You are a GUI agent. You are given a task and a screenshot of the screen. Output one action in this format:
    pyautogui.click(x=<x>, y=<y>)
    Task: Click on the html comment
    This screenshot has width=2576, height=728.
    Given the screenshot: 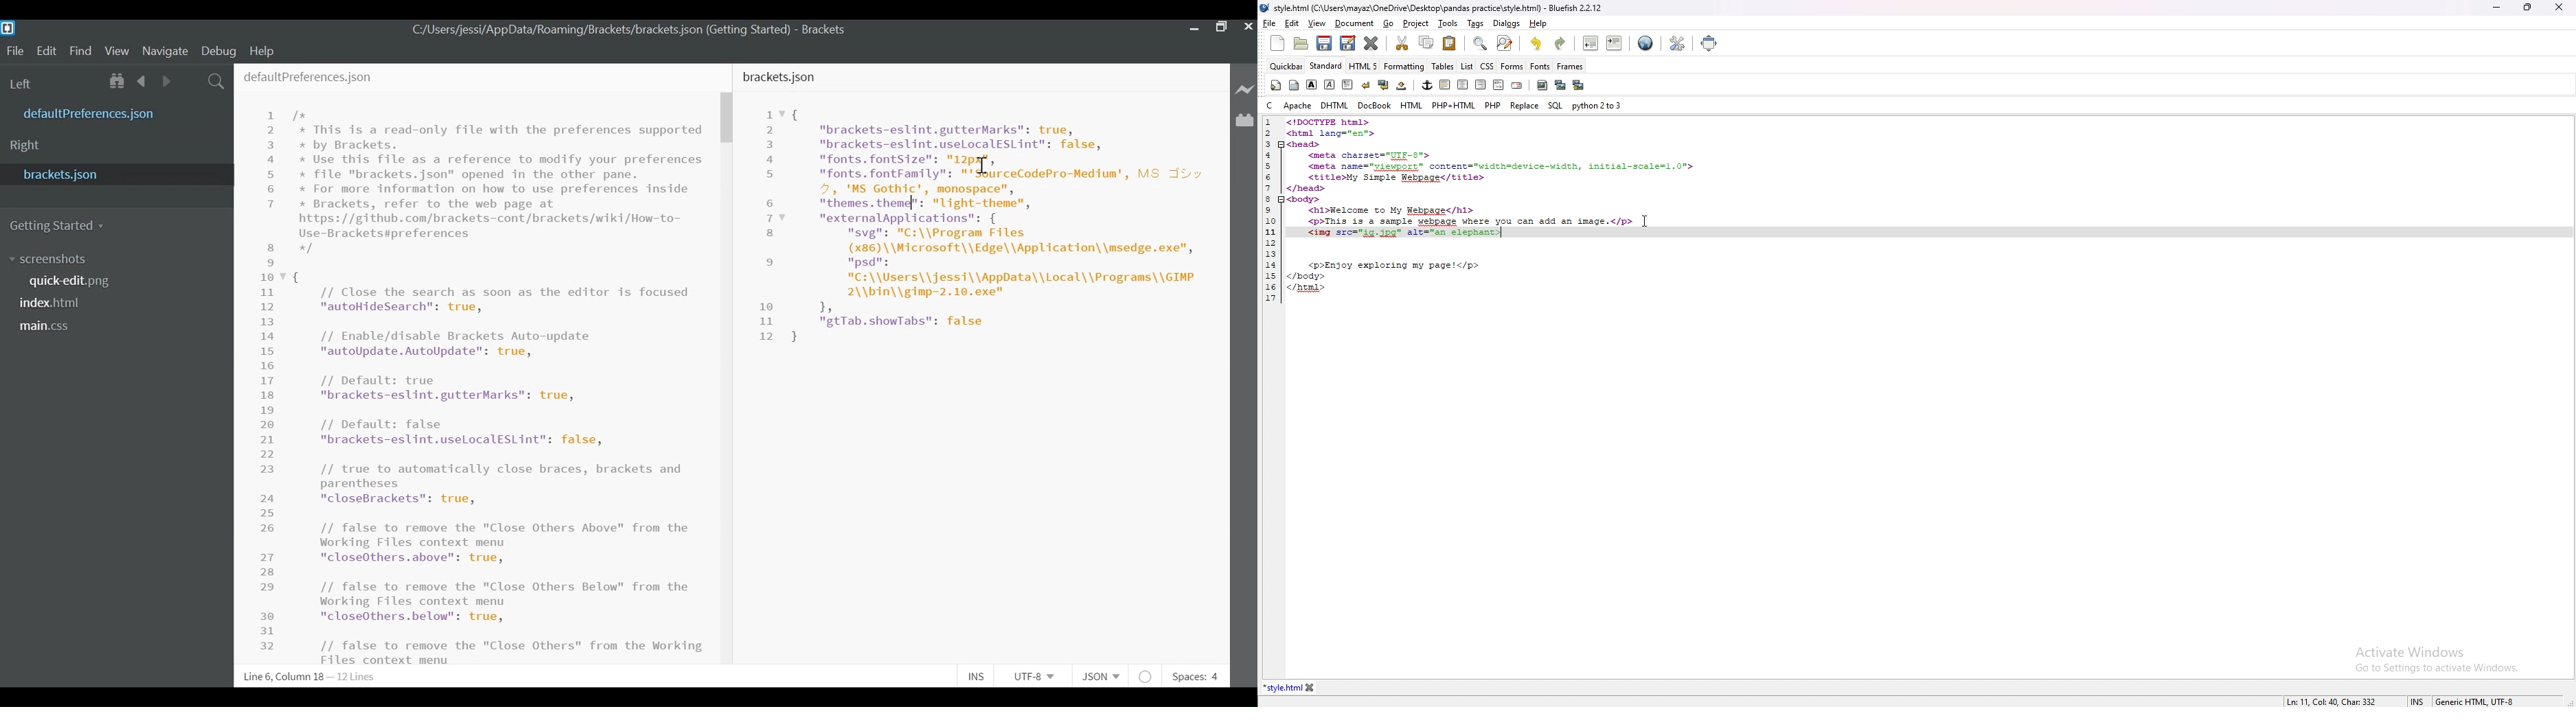 What is the action you would take?
    pyautogui.click(x=1499, y=85)
    